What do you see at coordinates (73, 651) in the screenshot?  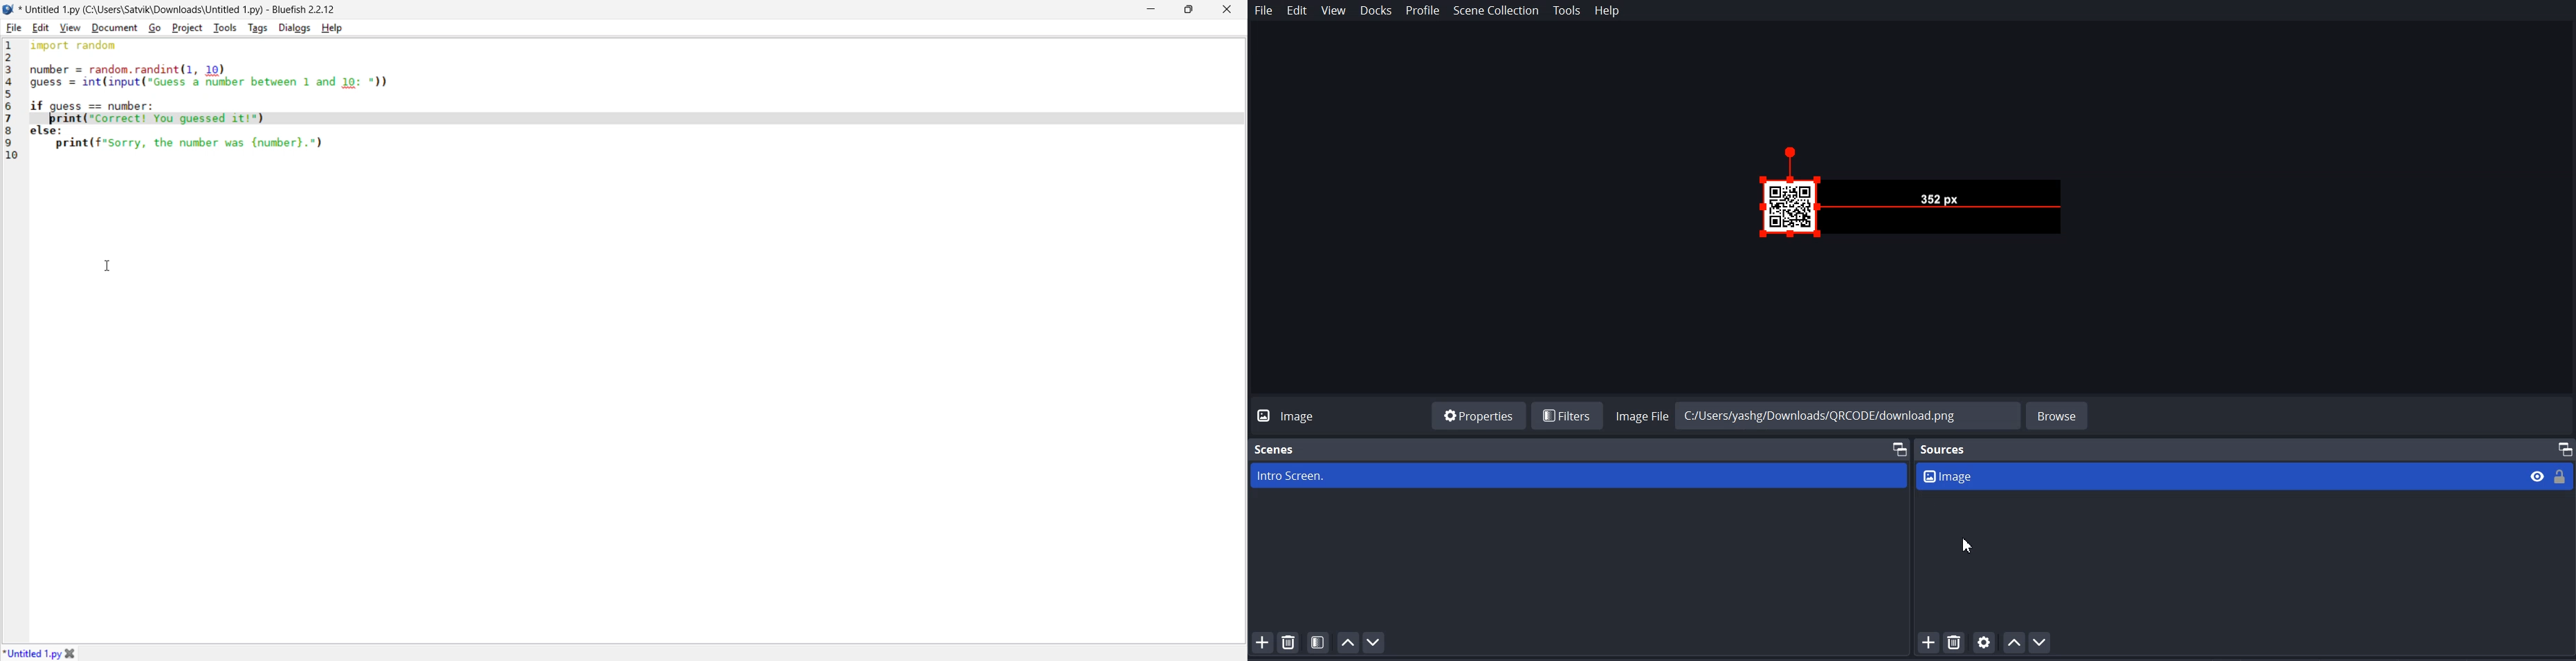 I see `close tab` at bounding box center [73, 651].